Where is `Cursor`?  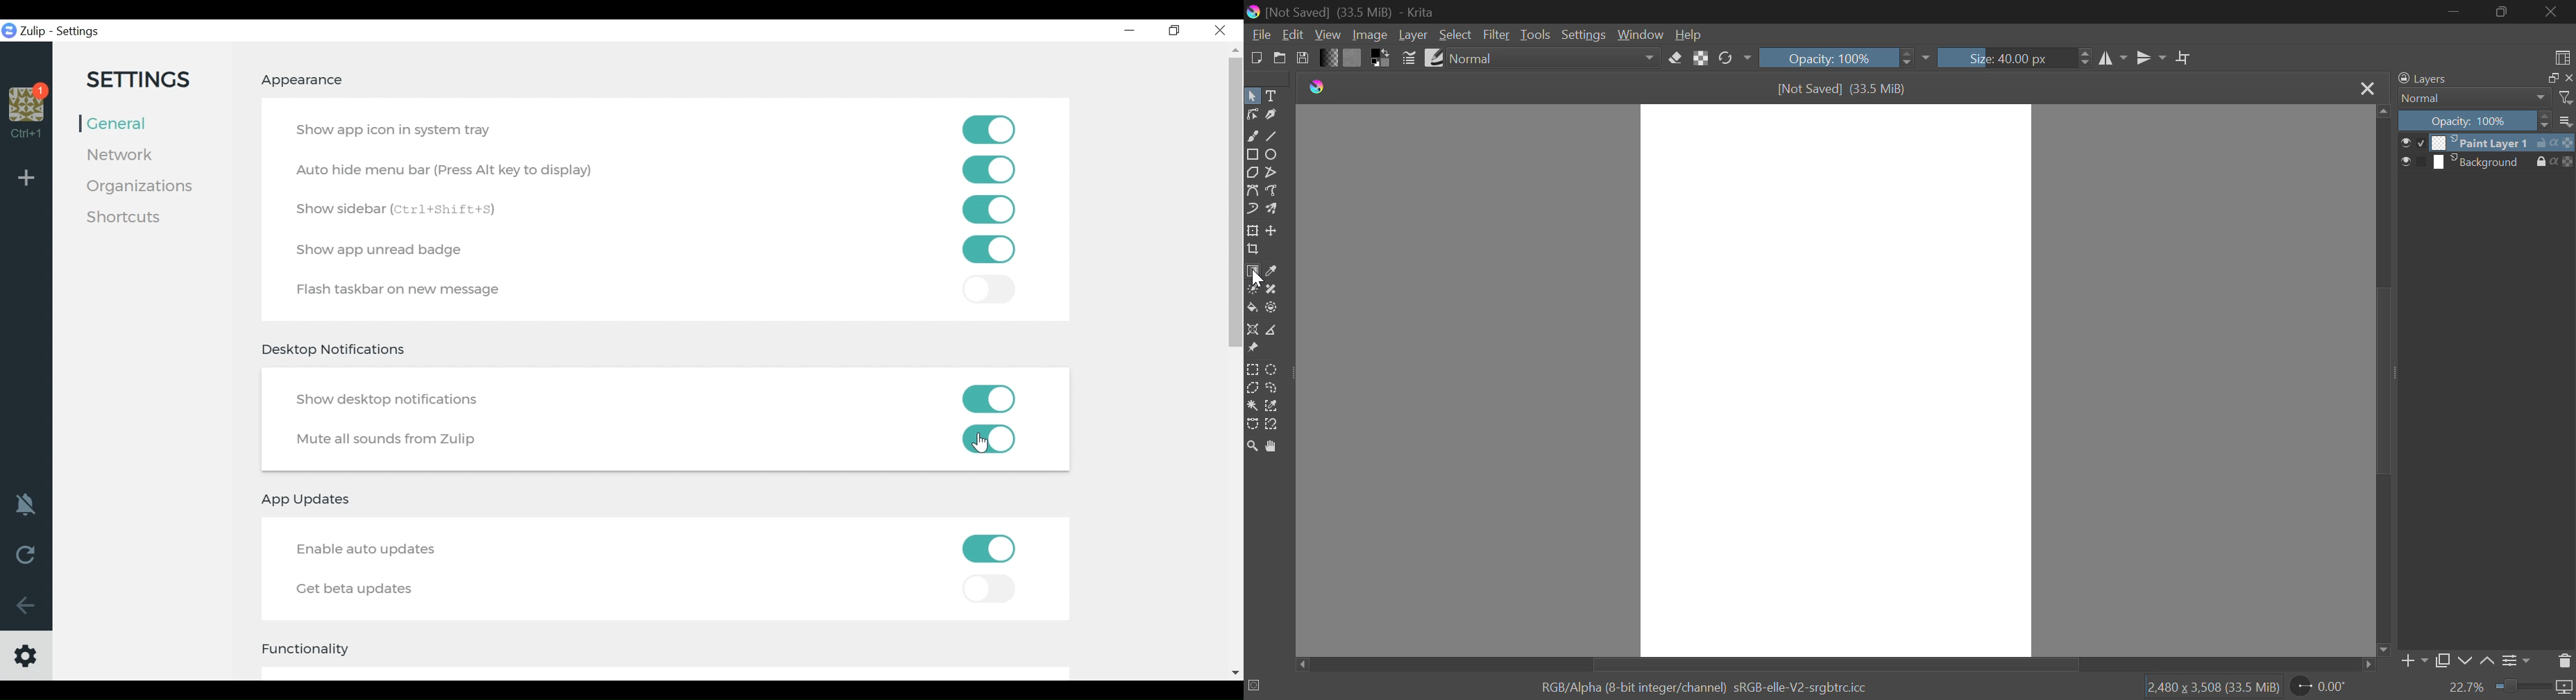 Cursor is located at coordinates (981, 445).